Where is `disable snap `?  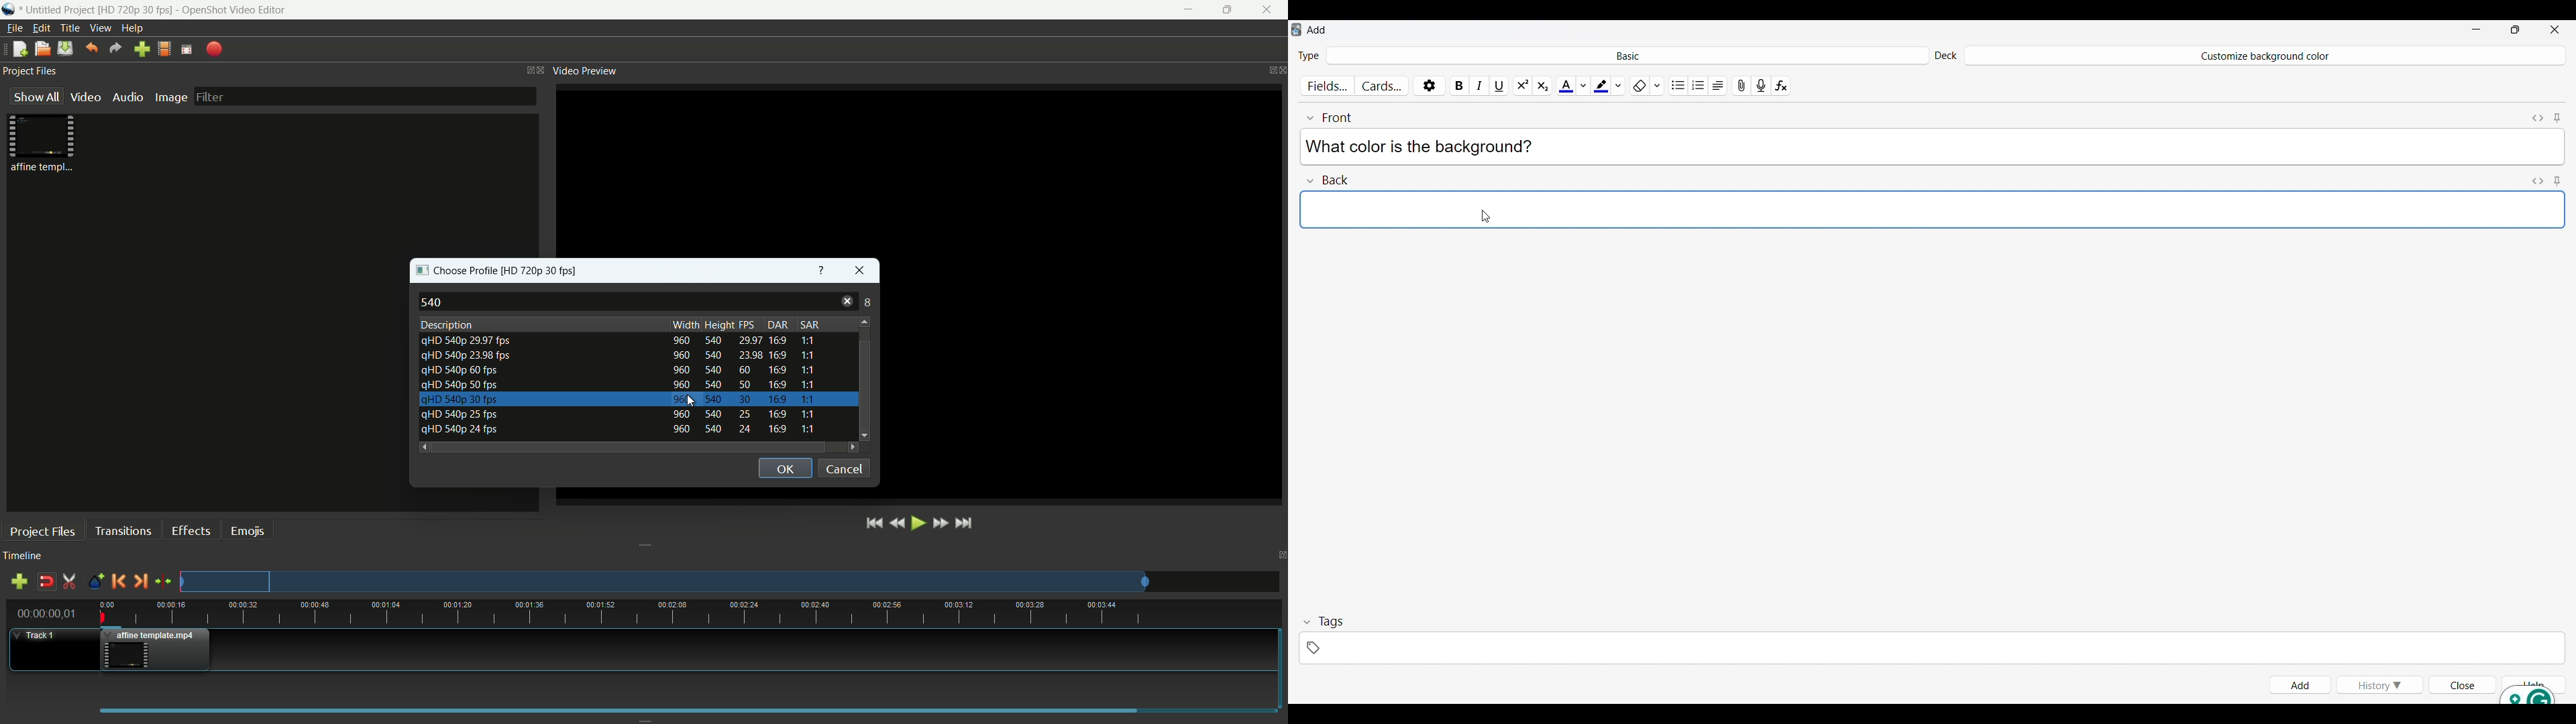 disable snap  is located at coordinates (46, 583).